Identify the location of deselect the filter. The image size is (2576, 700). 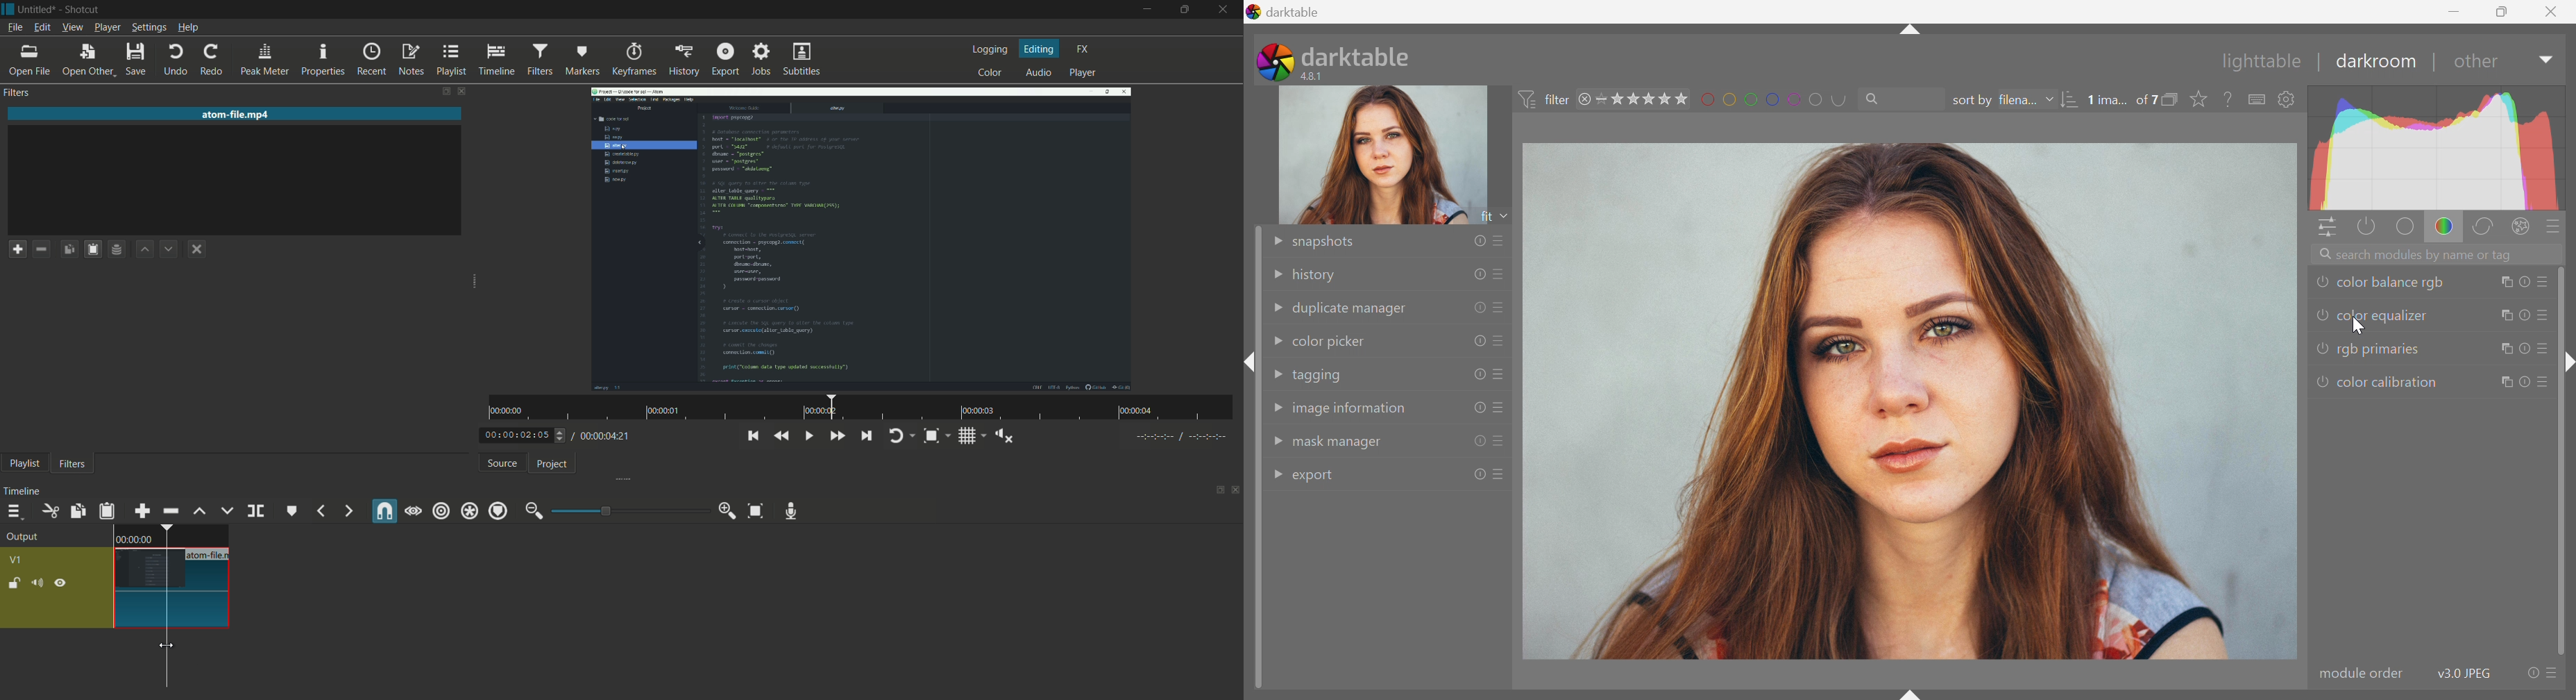
(197, 250).